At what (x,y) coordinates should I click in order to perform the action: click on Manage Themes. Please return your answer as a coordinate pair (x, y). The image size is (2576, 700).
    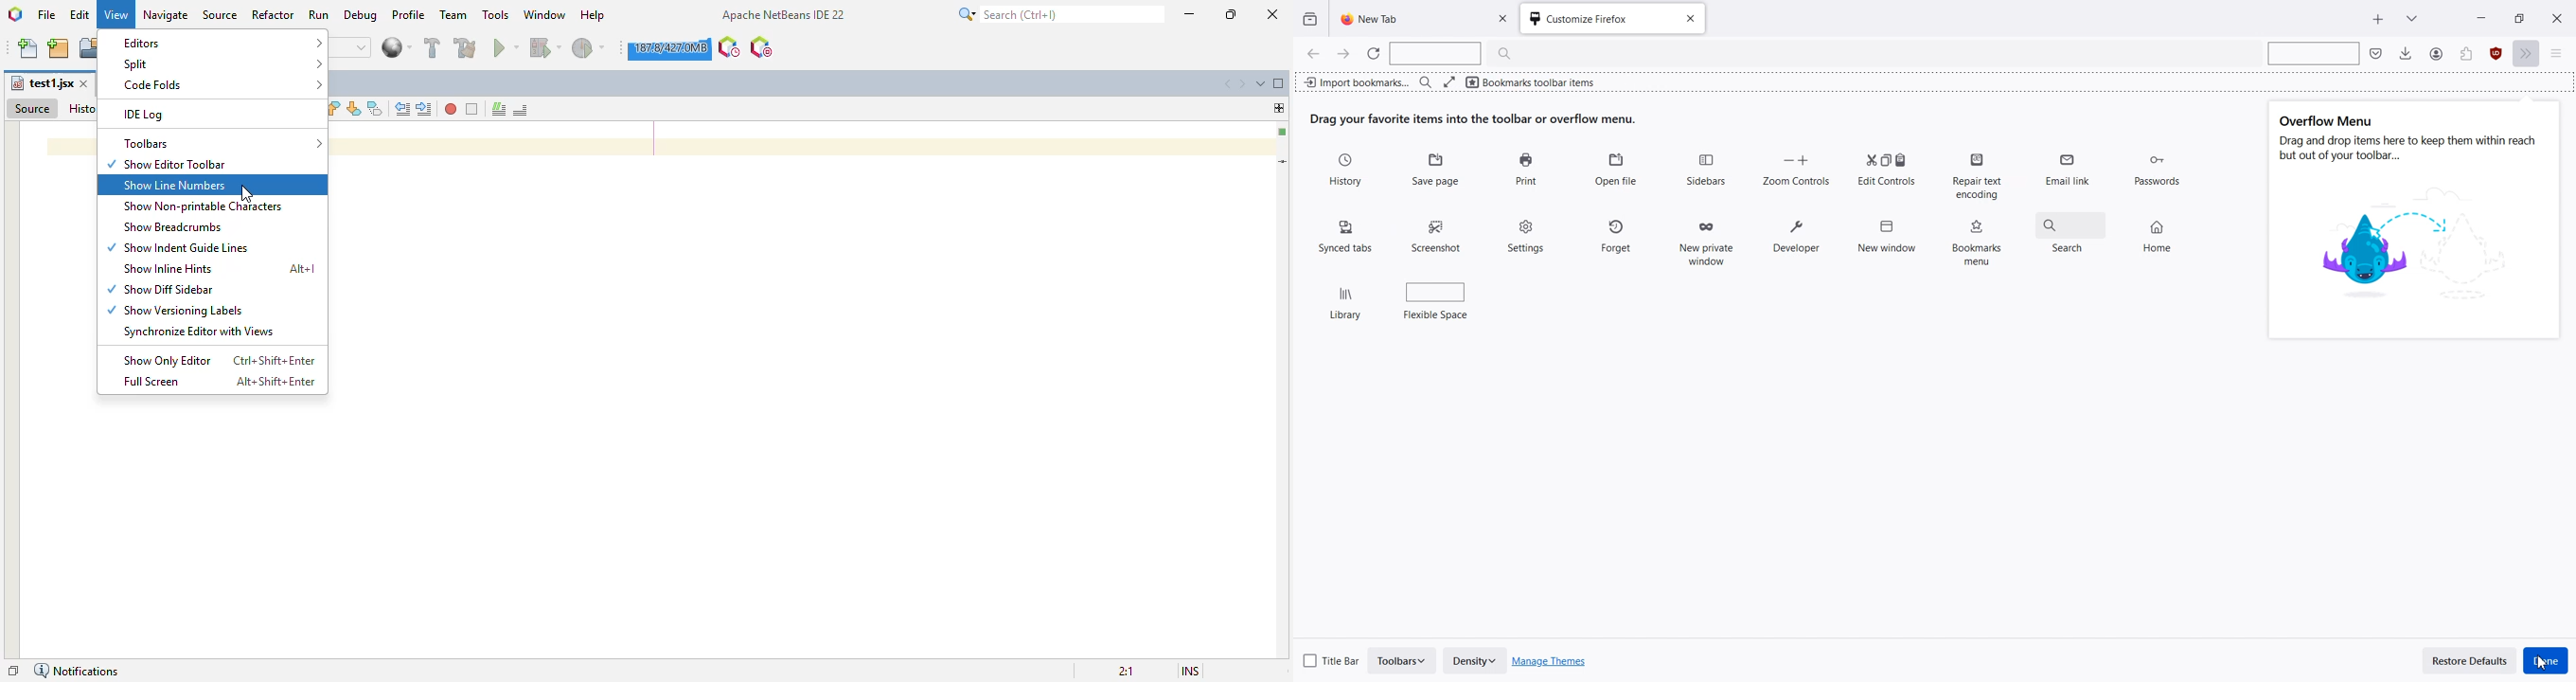
    Looking at the image, I should click on (1550, 661).